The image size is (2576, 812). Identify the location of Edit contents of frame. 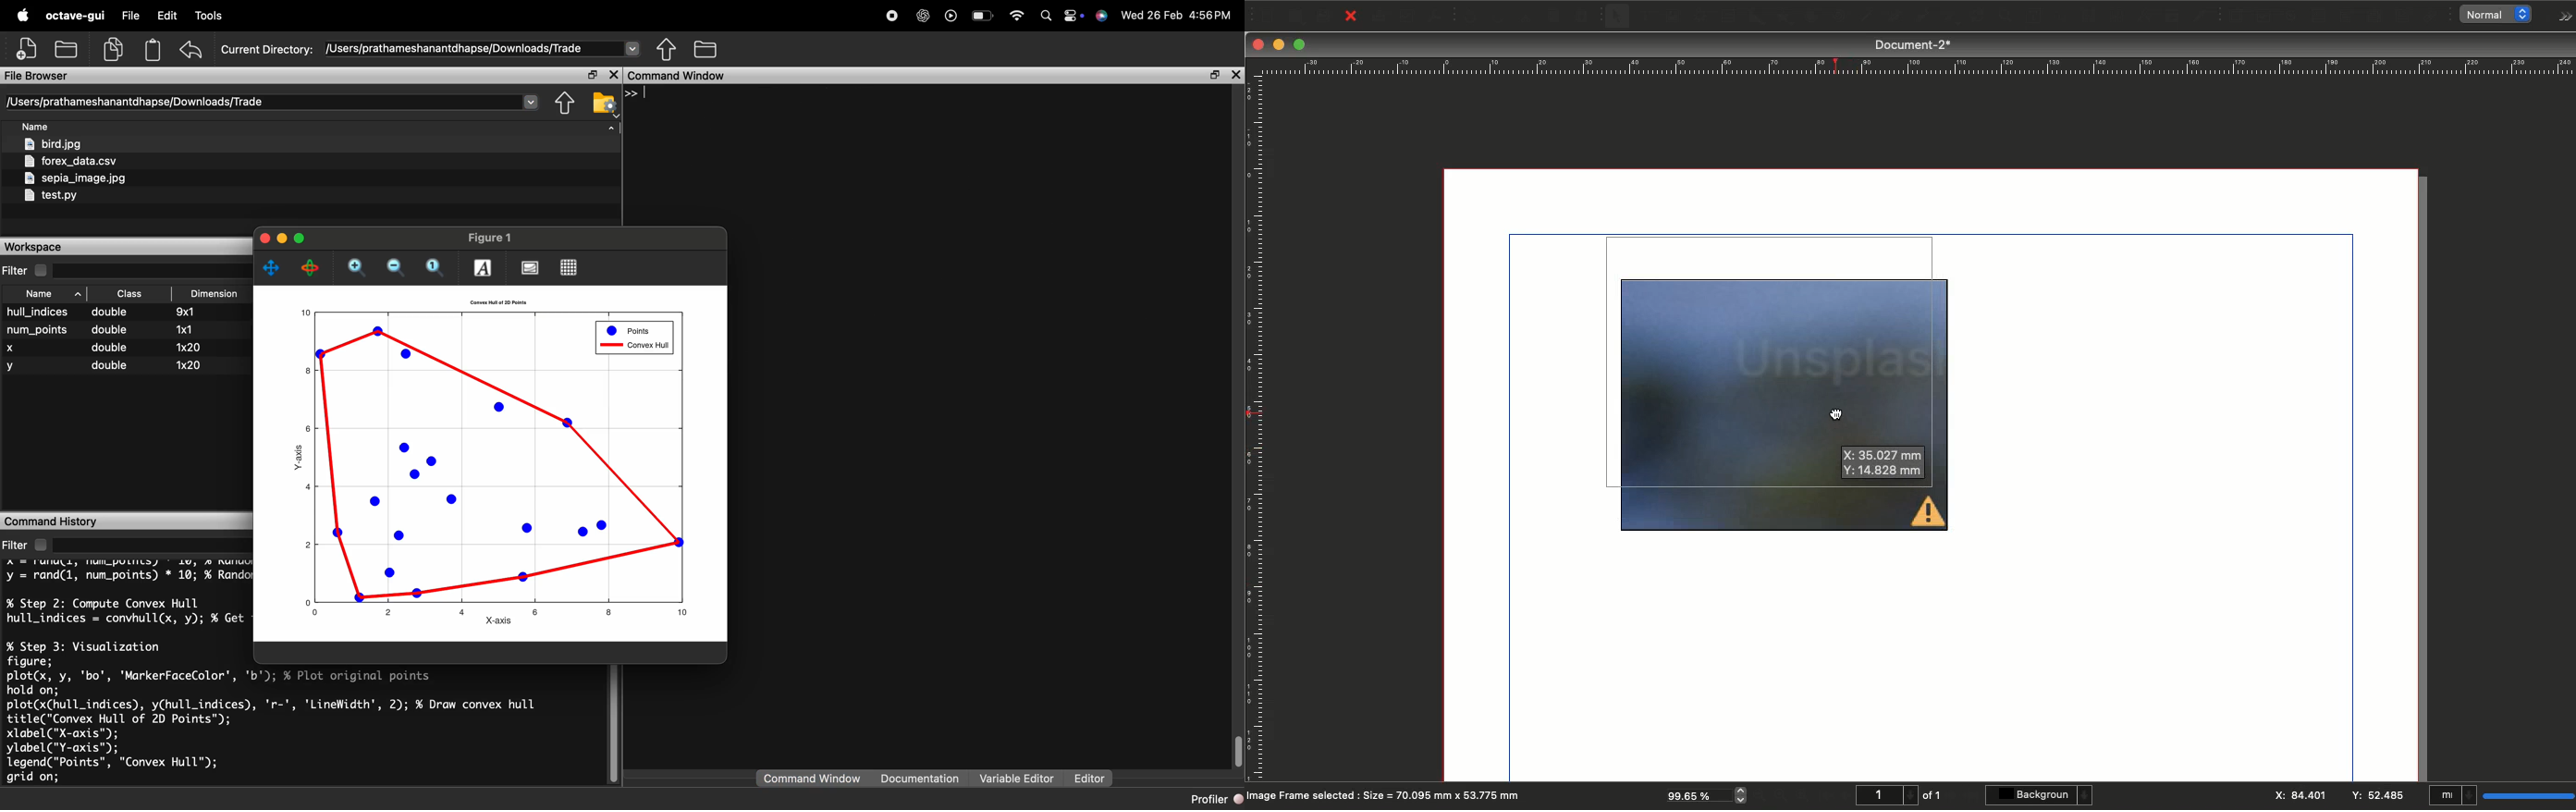
(2015, 18).